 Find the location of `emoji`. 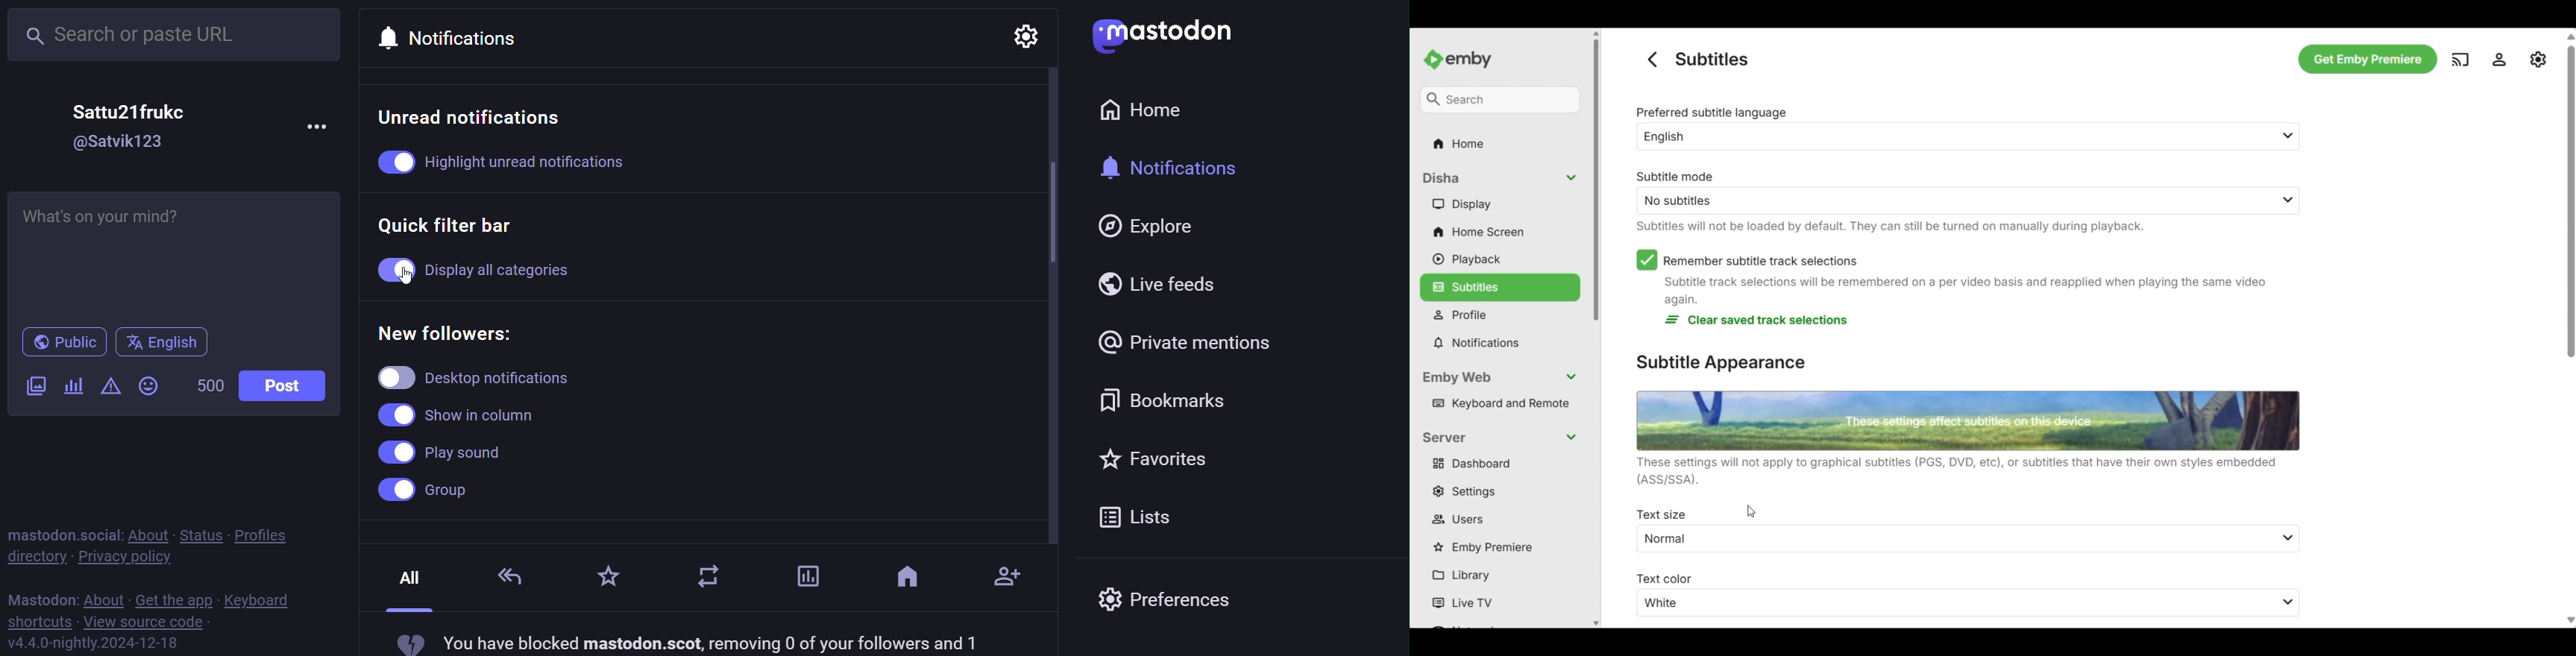

emoji is located at coordinates (149, 385).